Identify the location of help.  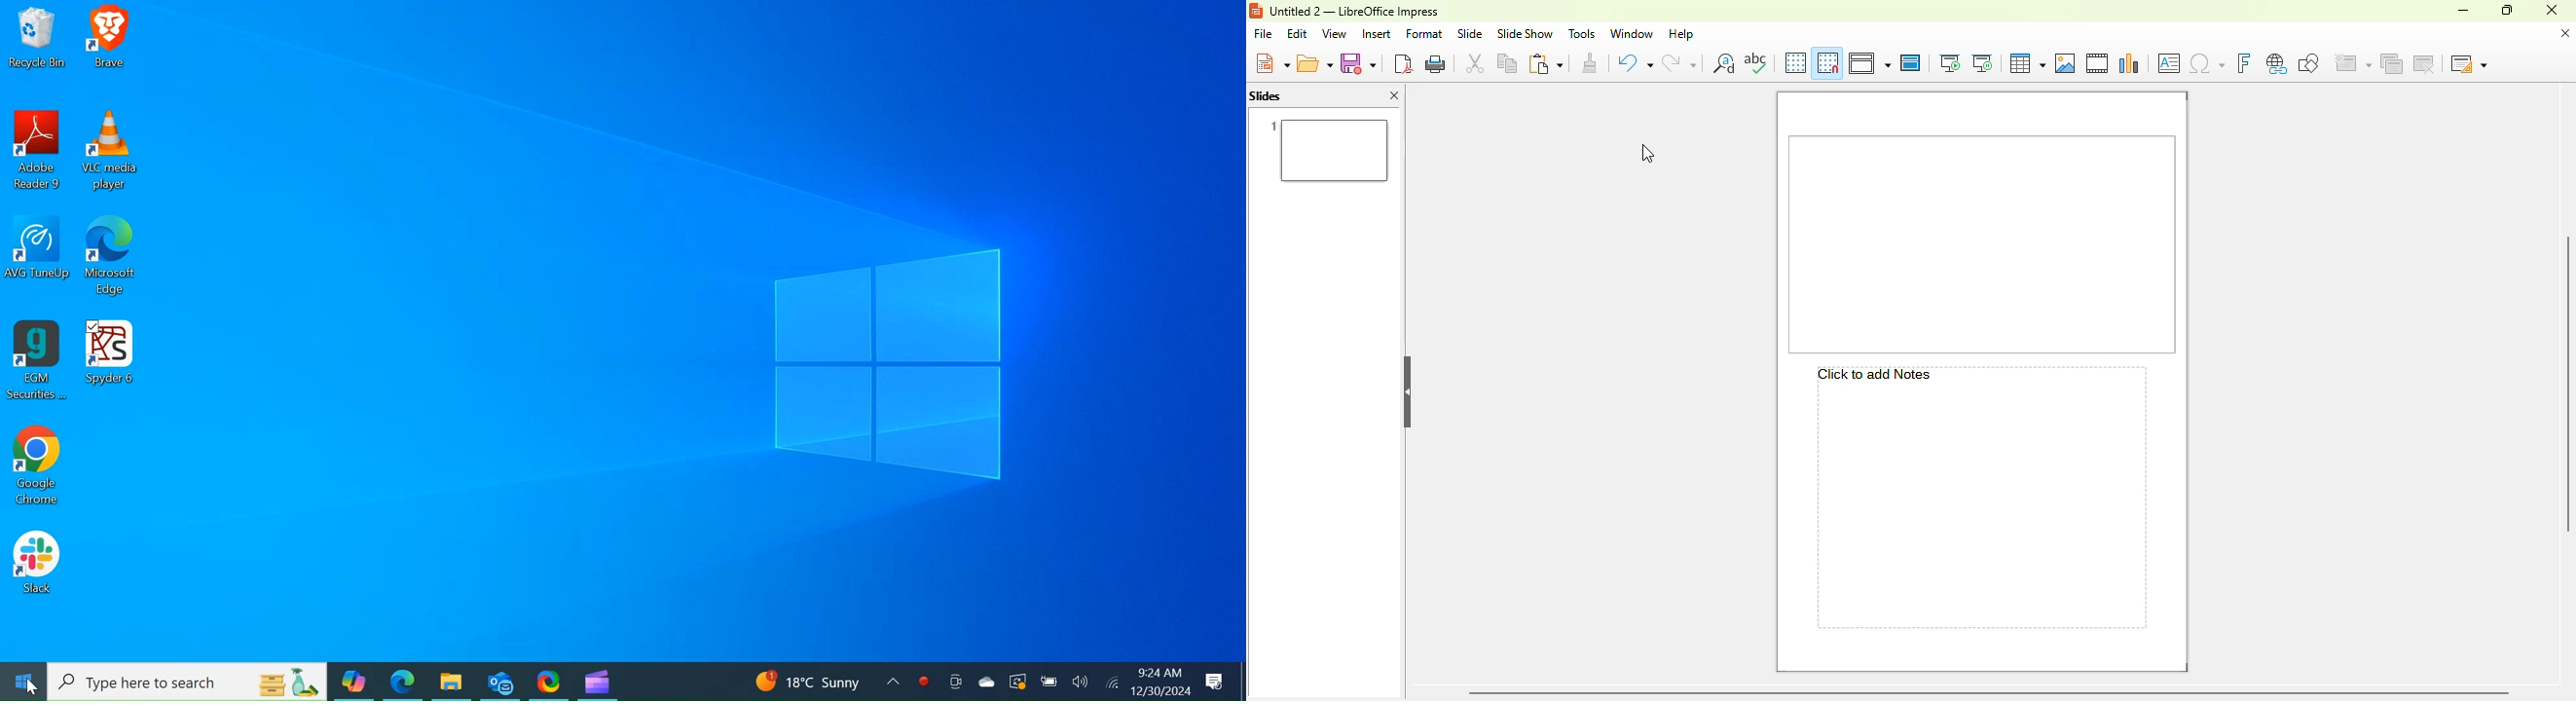
(1681, 34).